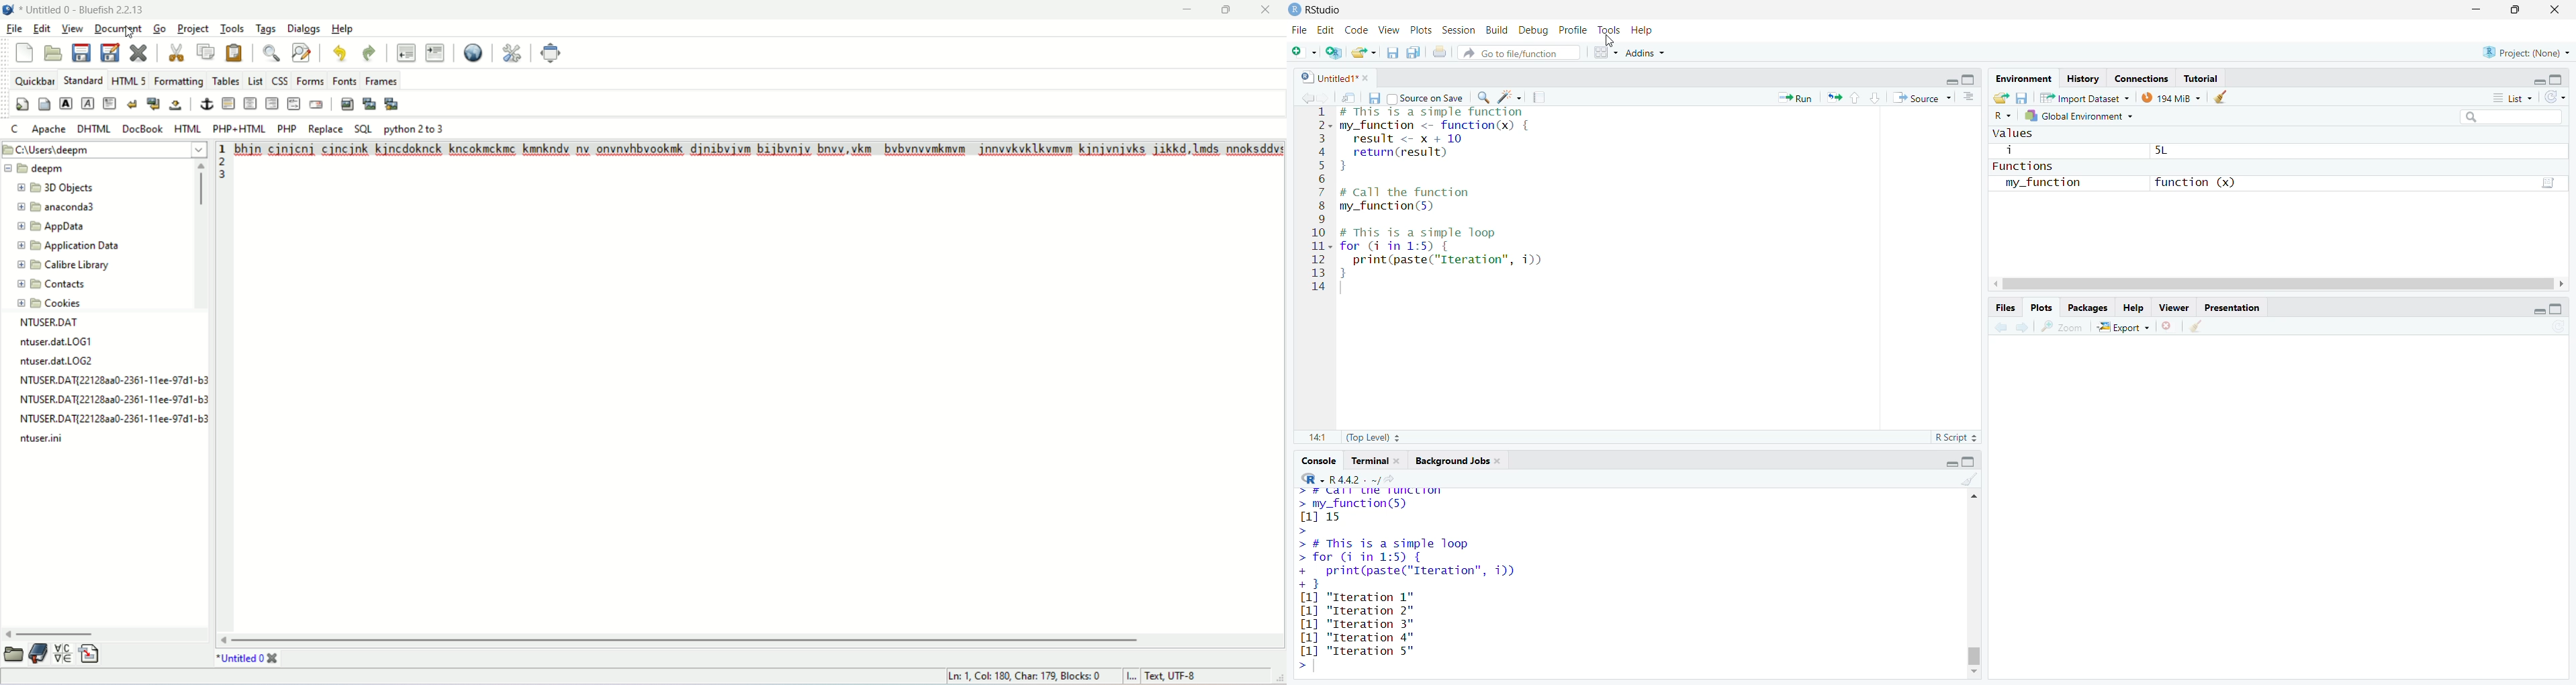 The width and height of the screenshot is (2576, 700). I want to click on values, so click(2014, 134).